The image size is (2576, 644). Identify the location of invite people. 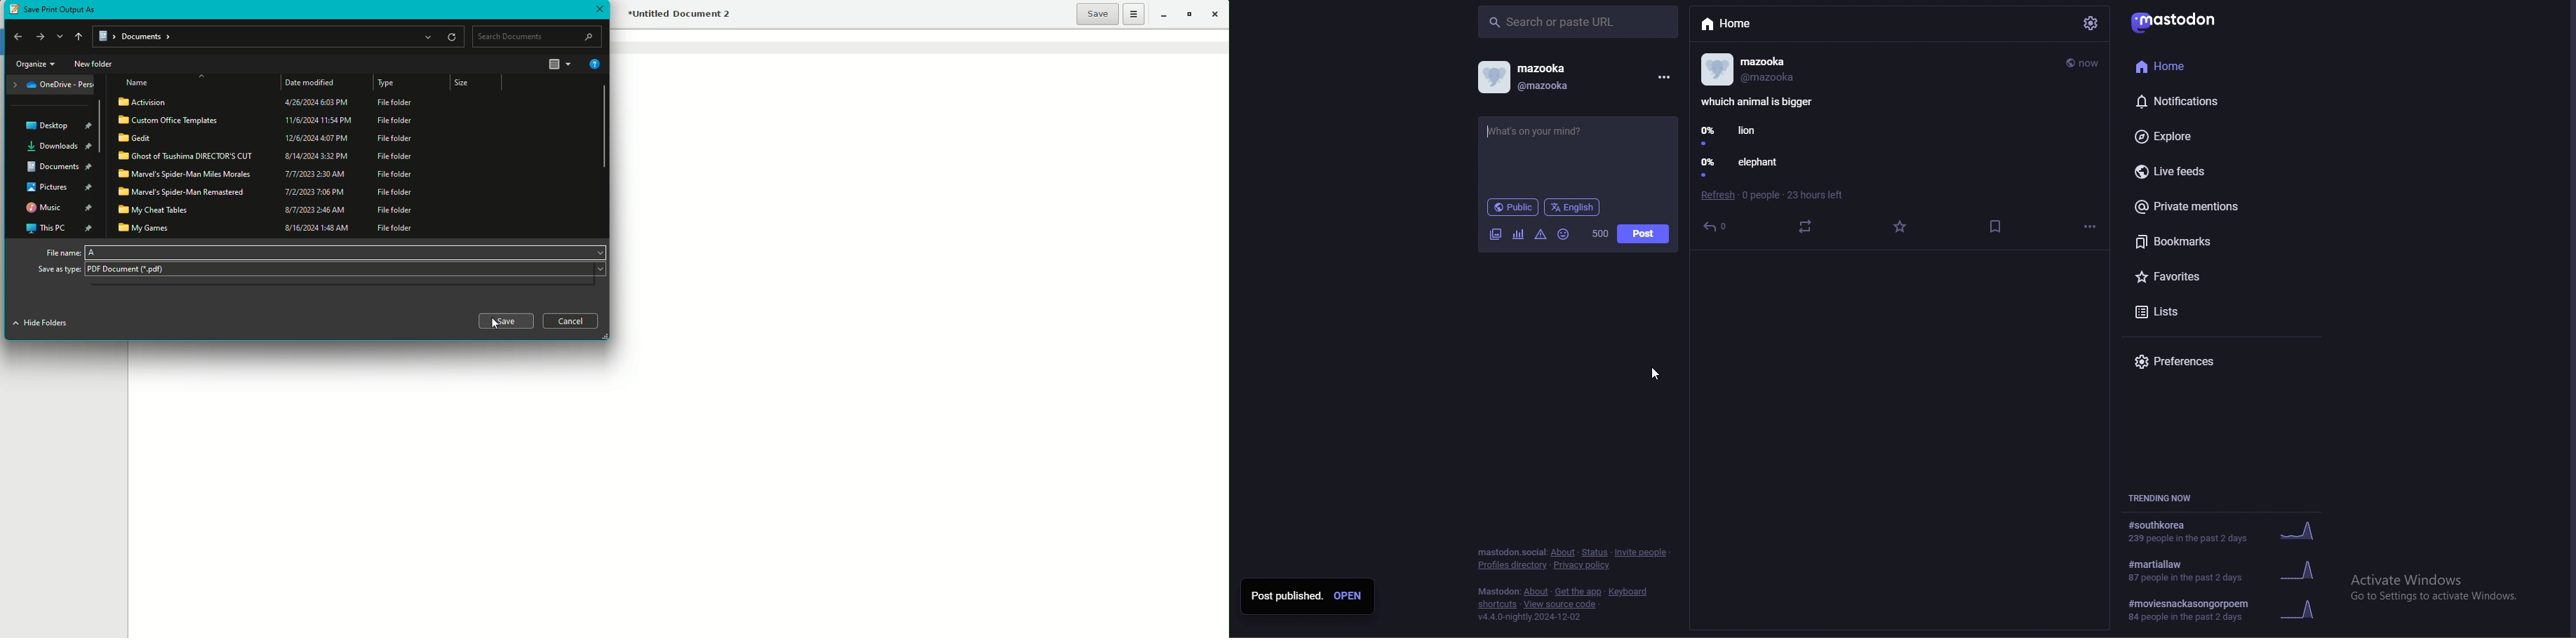
(1643, 551).